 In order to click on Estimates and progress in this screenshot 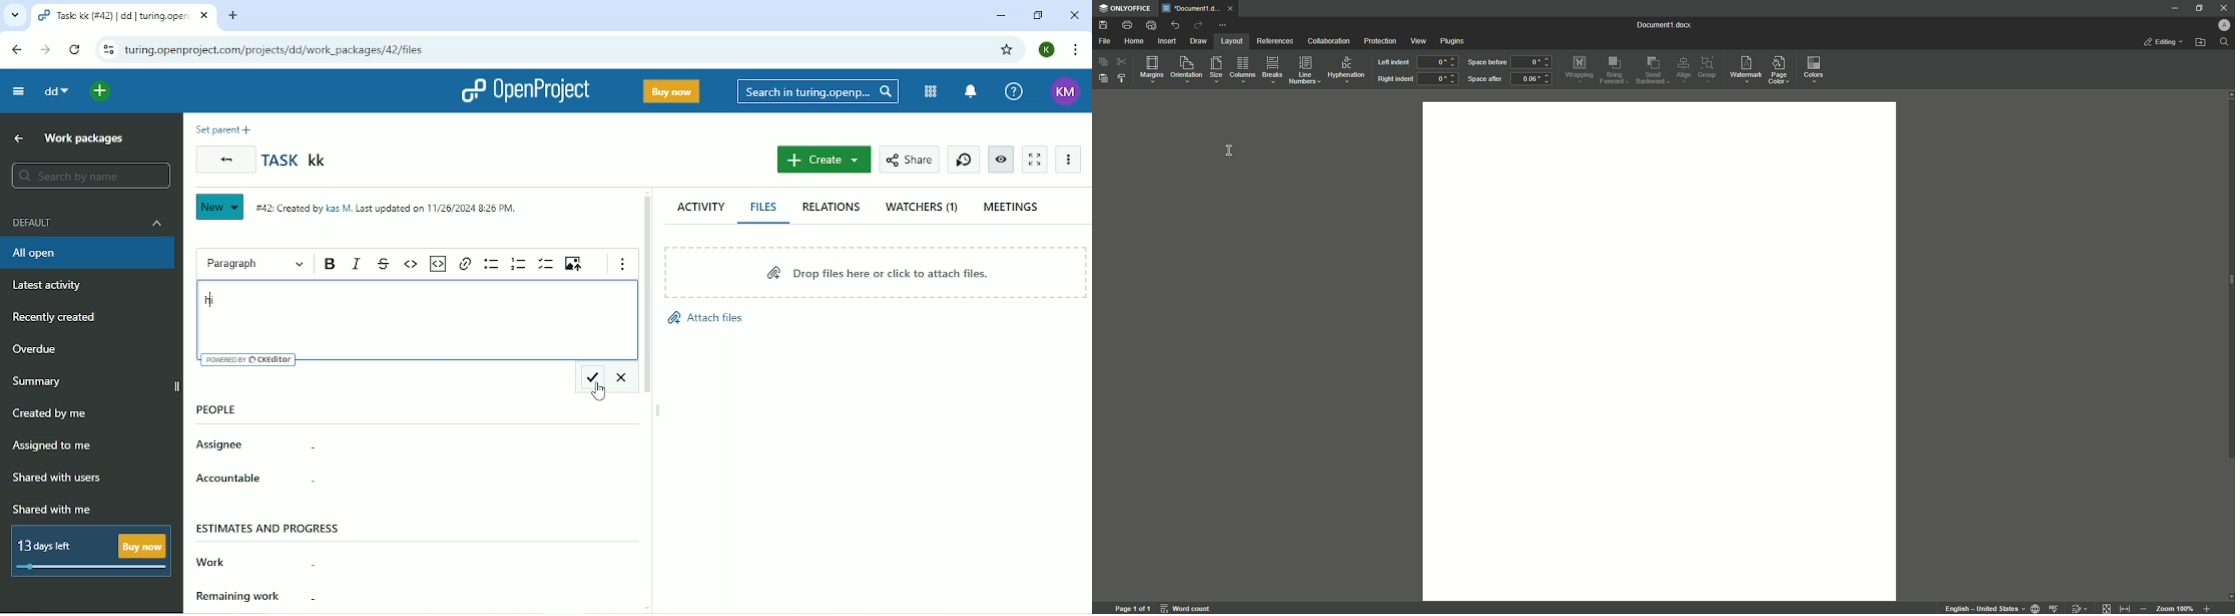, I will do `click(271, 524)`.